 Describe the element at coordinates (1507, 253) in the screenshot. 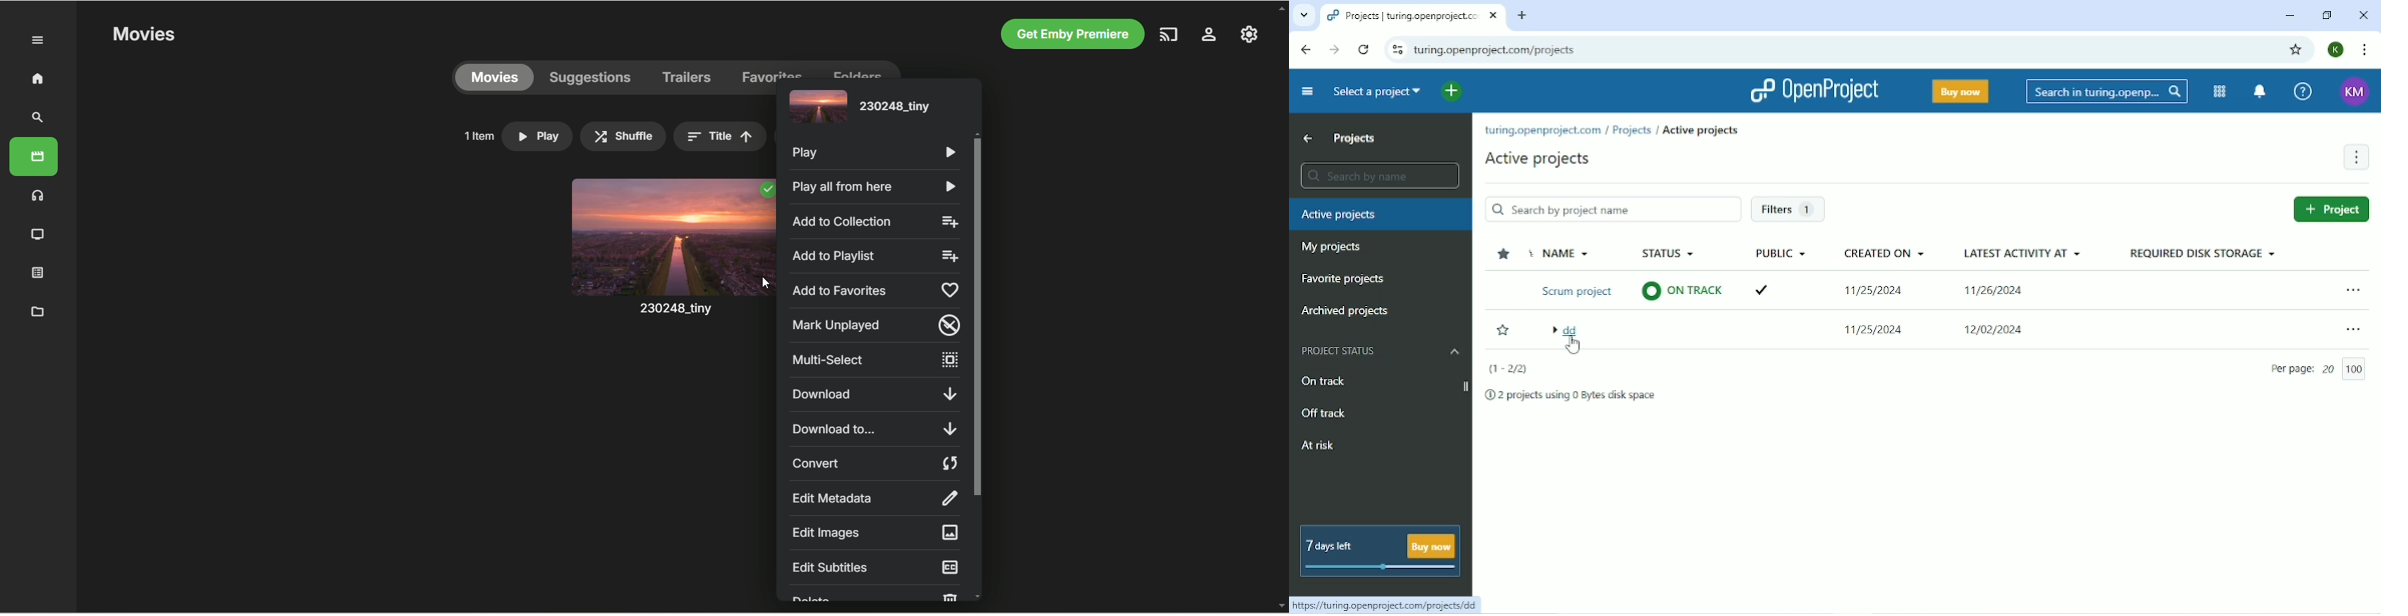

I see `Sort by favorites` at that location.